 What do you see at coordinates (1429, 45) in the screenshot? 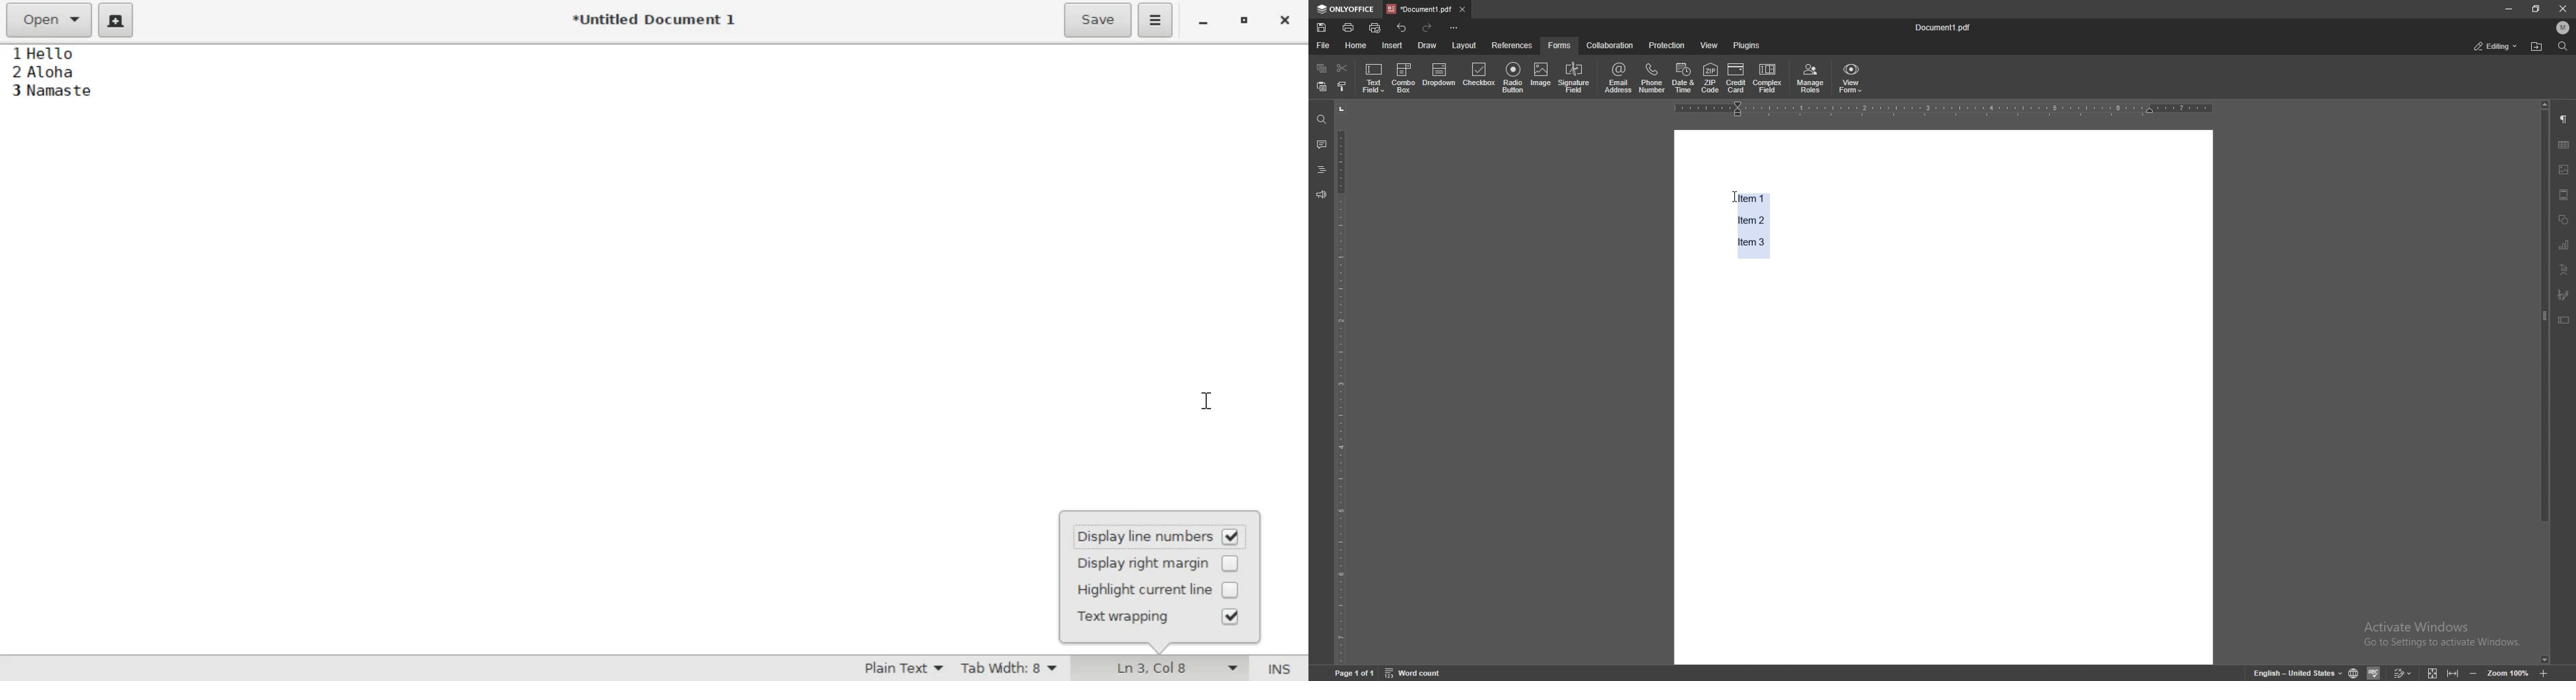
I see `draw` at bounding box center [1429, 45].